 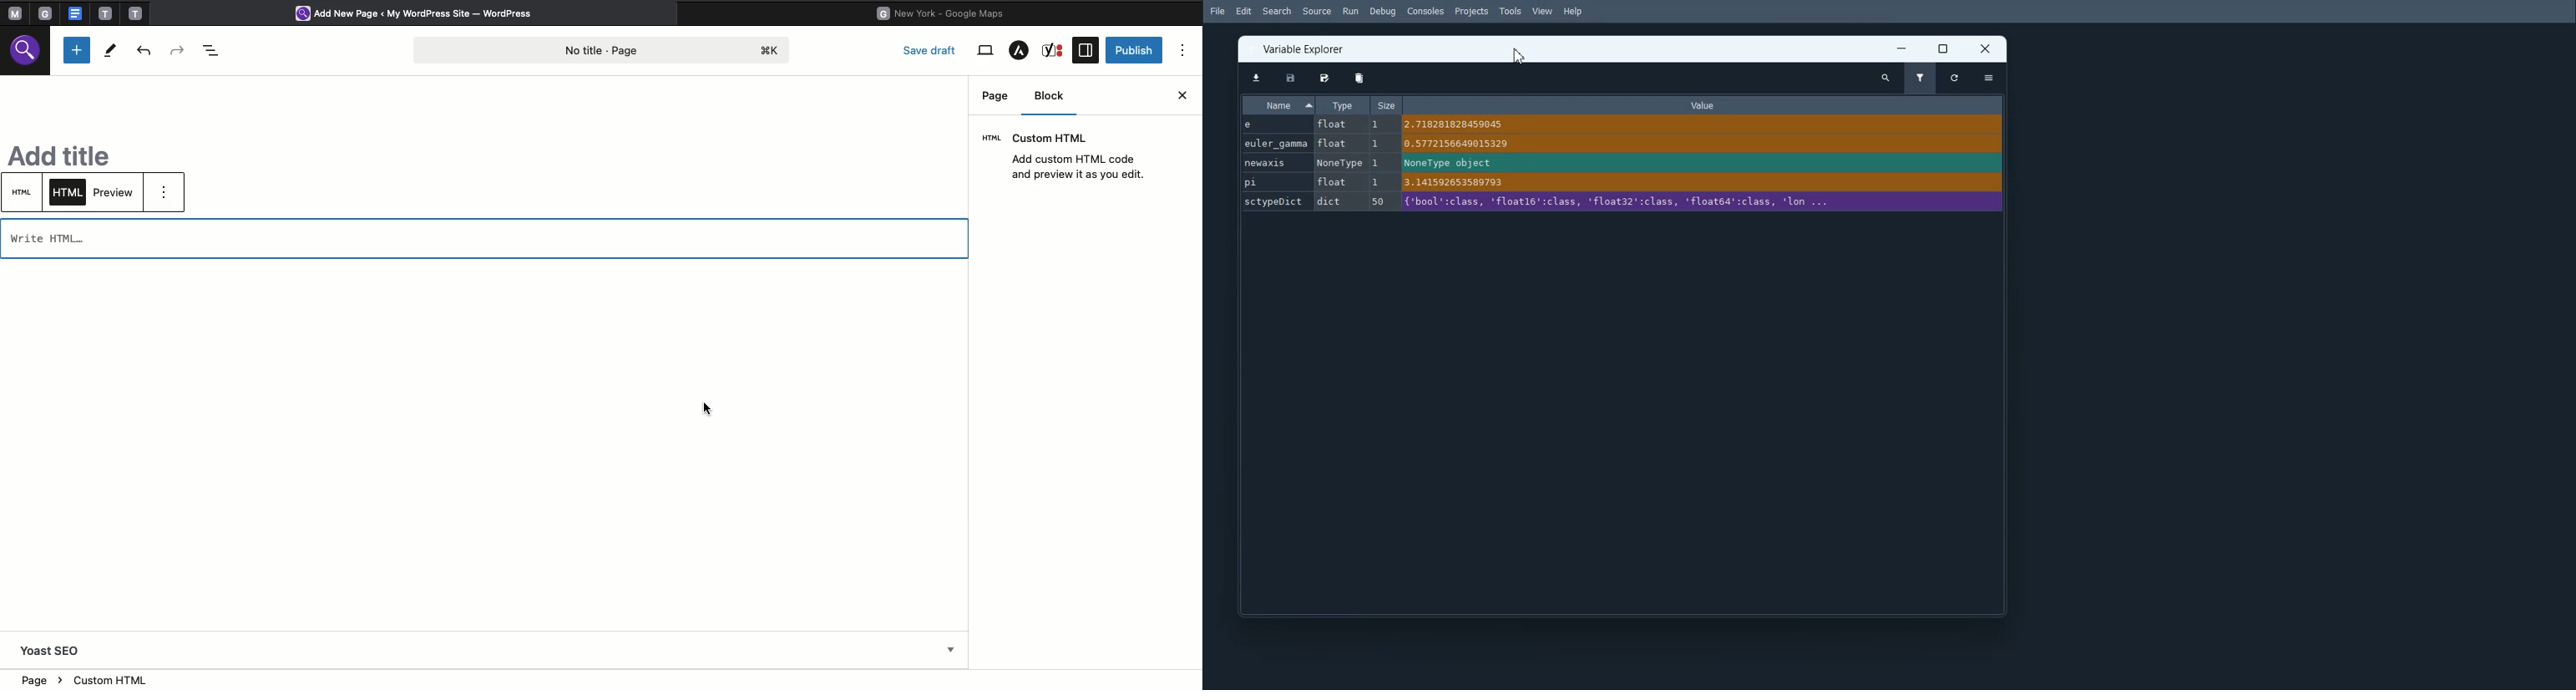 I want to click on 1, so click(x=1377, y=125).